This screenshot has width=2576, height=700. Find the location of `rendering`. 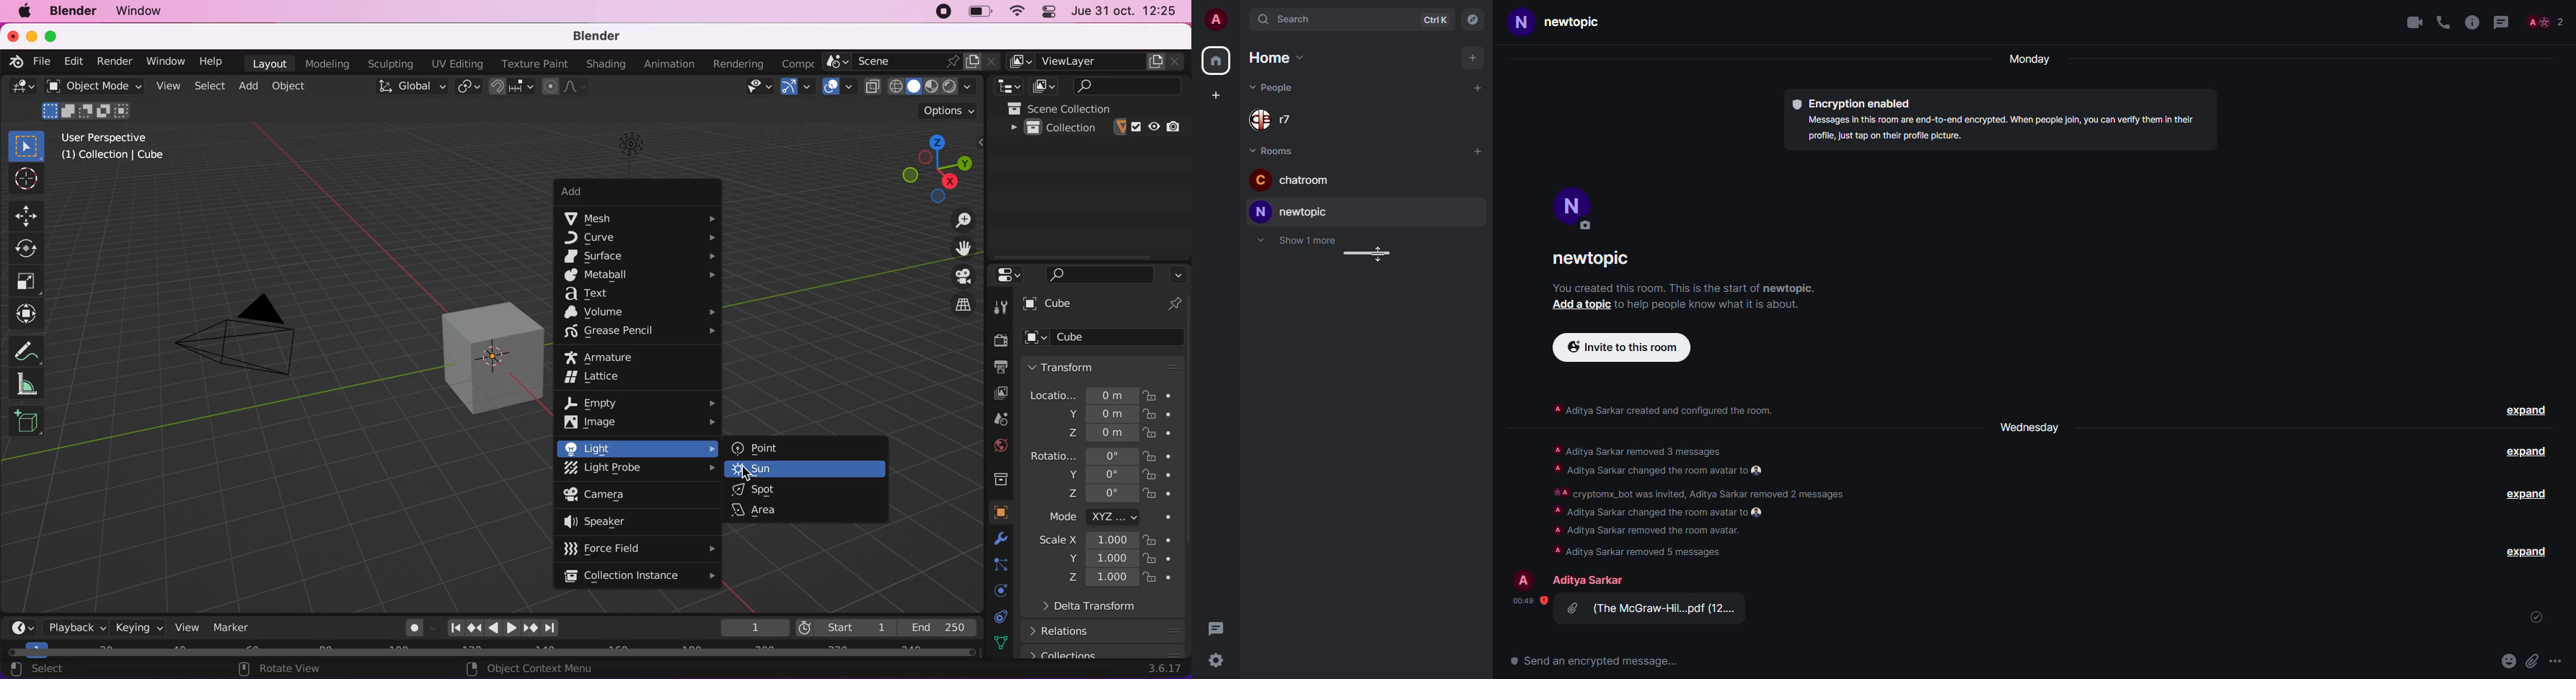

rendering is located at coordinates (733, 64).